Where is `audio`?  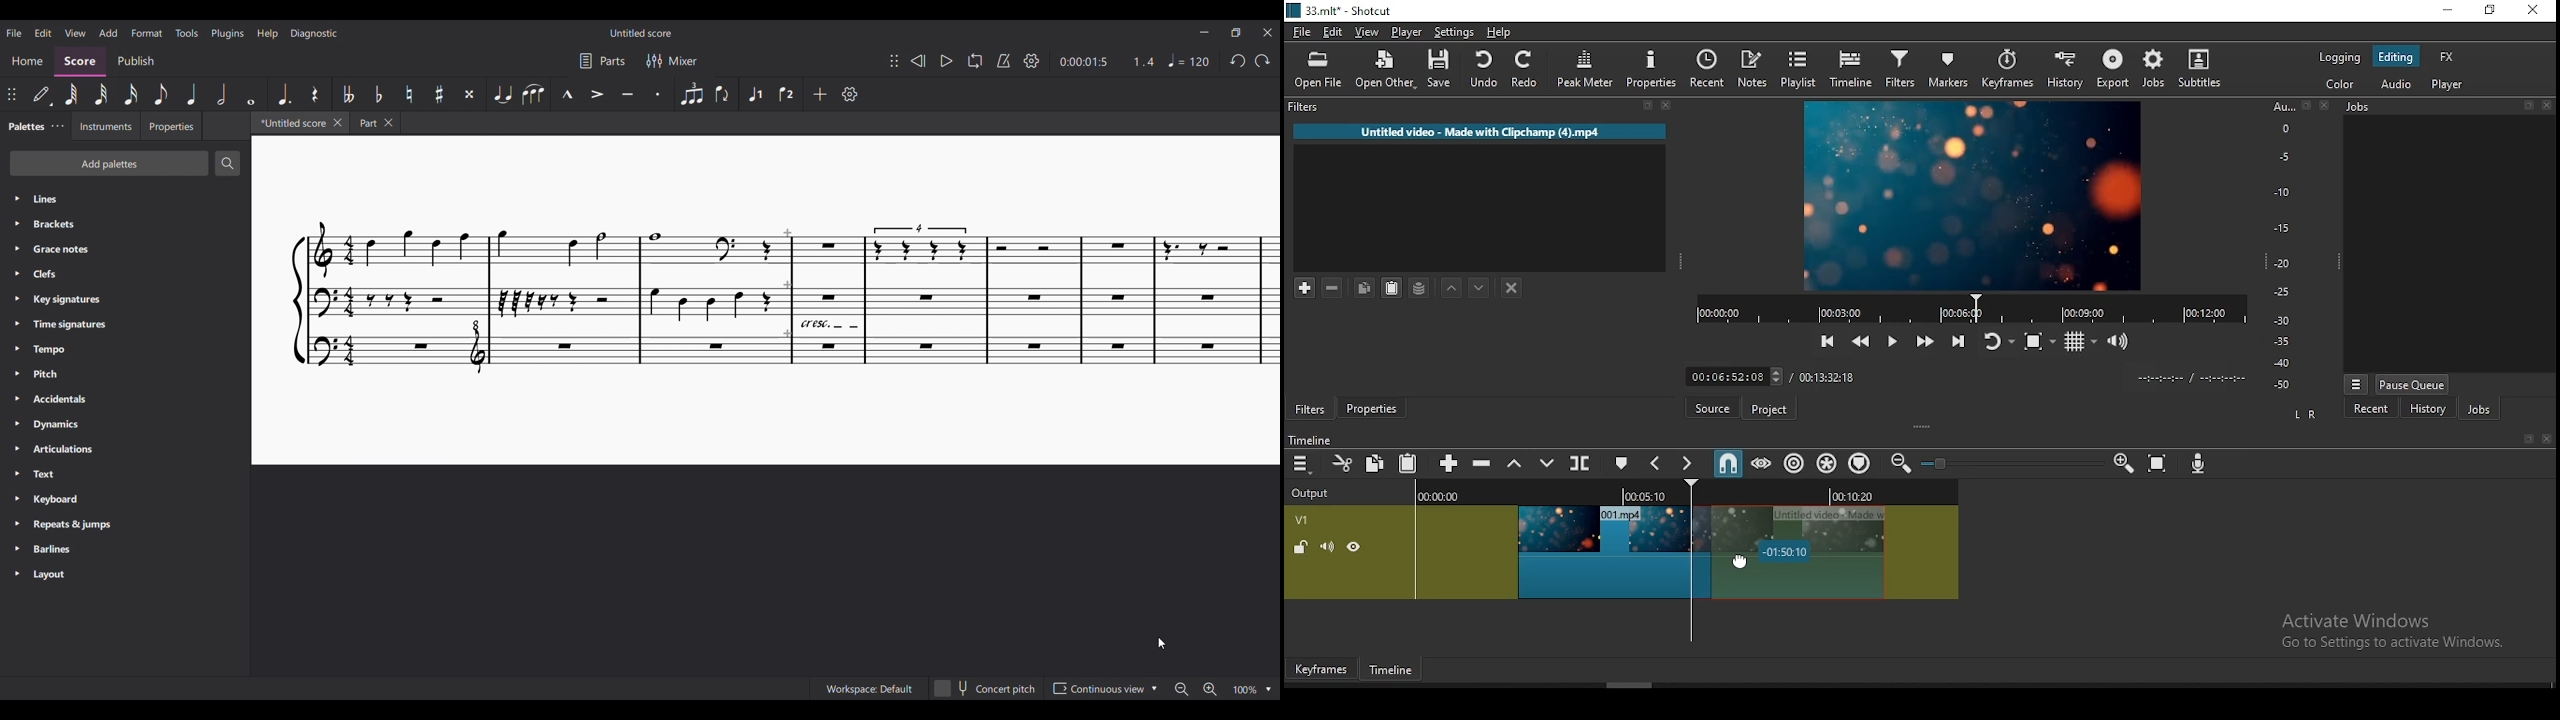 audio is located at coordinates (2398, 84).